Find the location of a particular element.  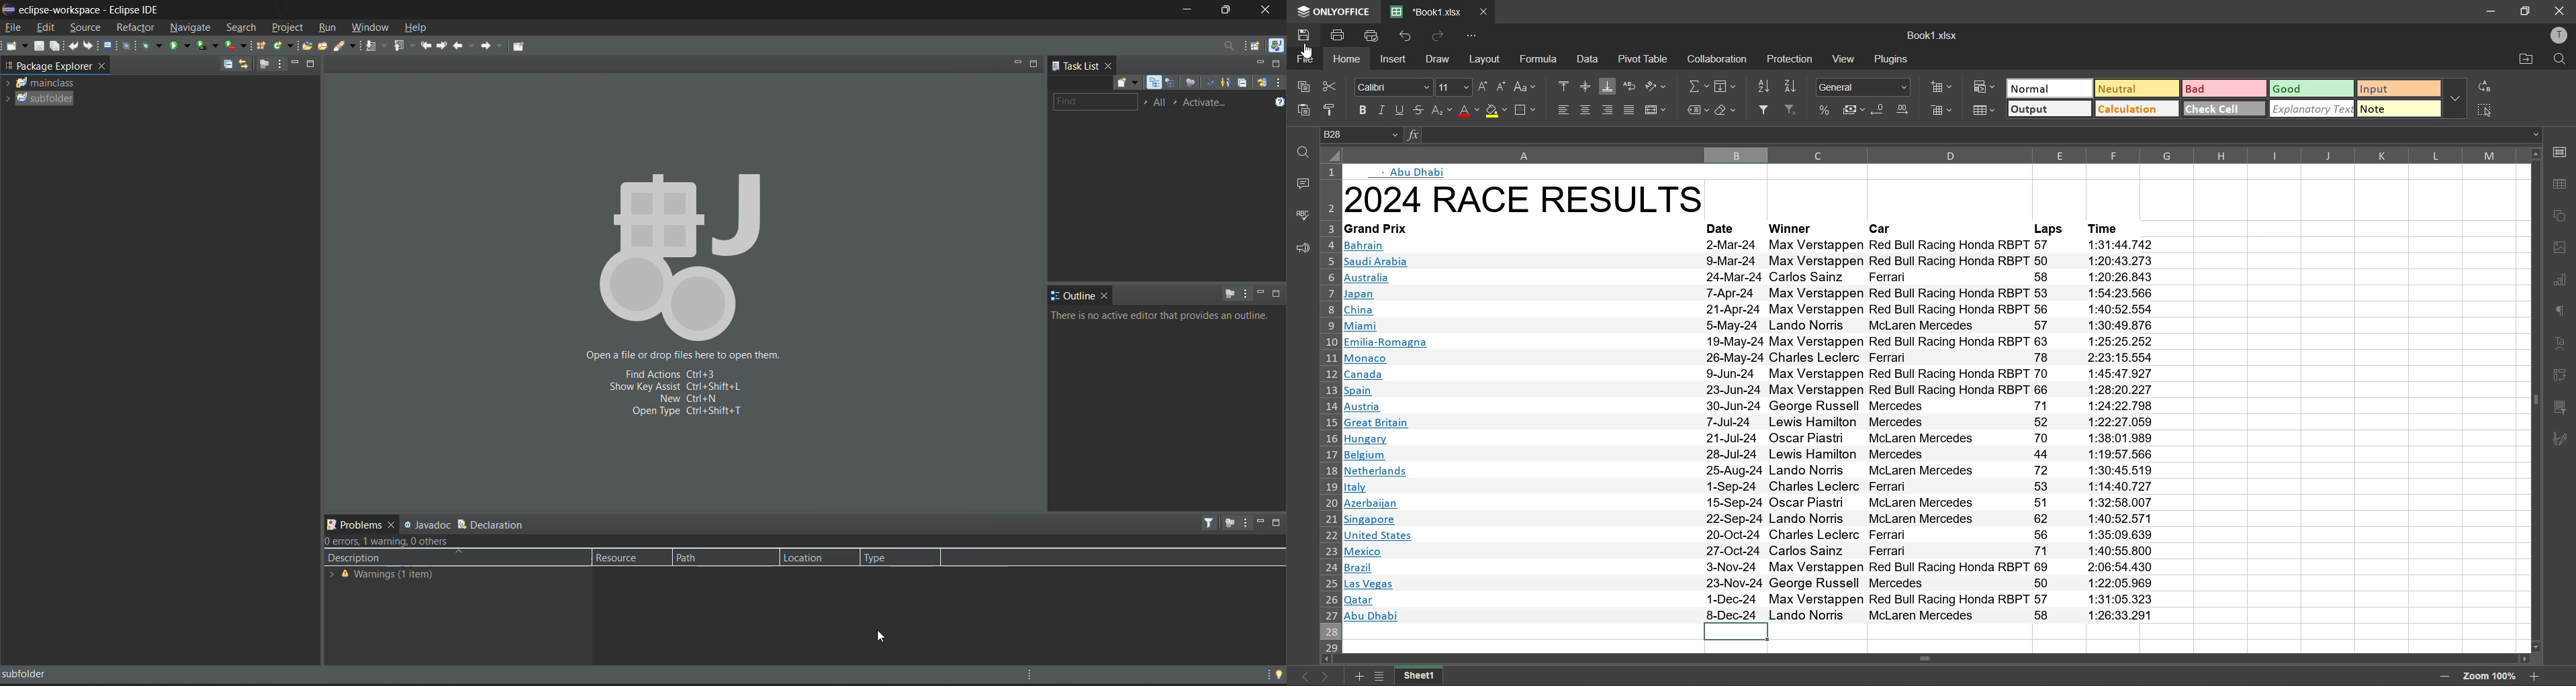

align bottom is located at coordinates (1608, 87).